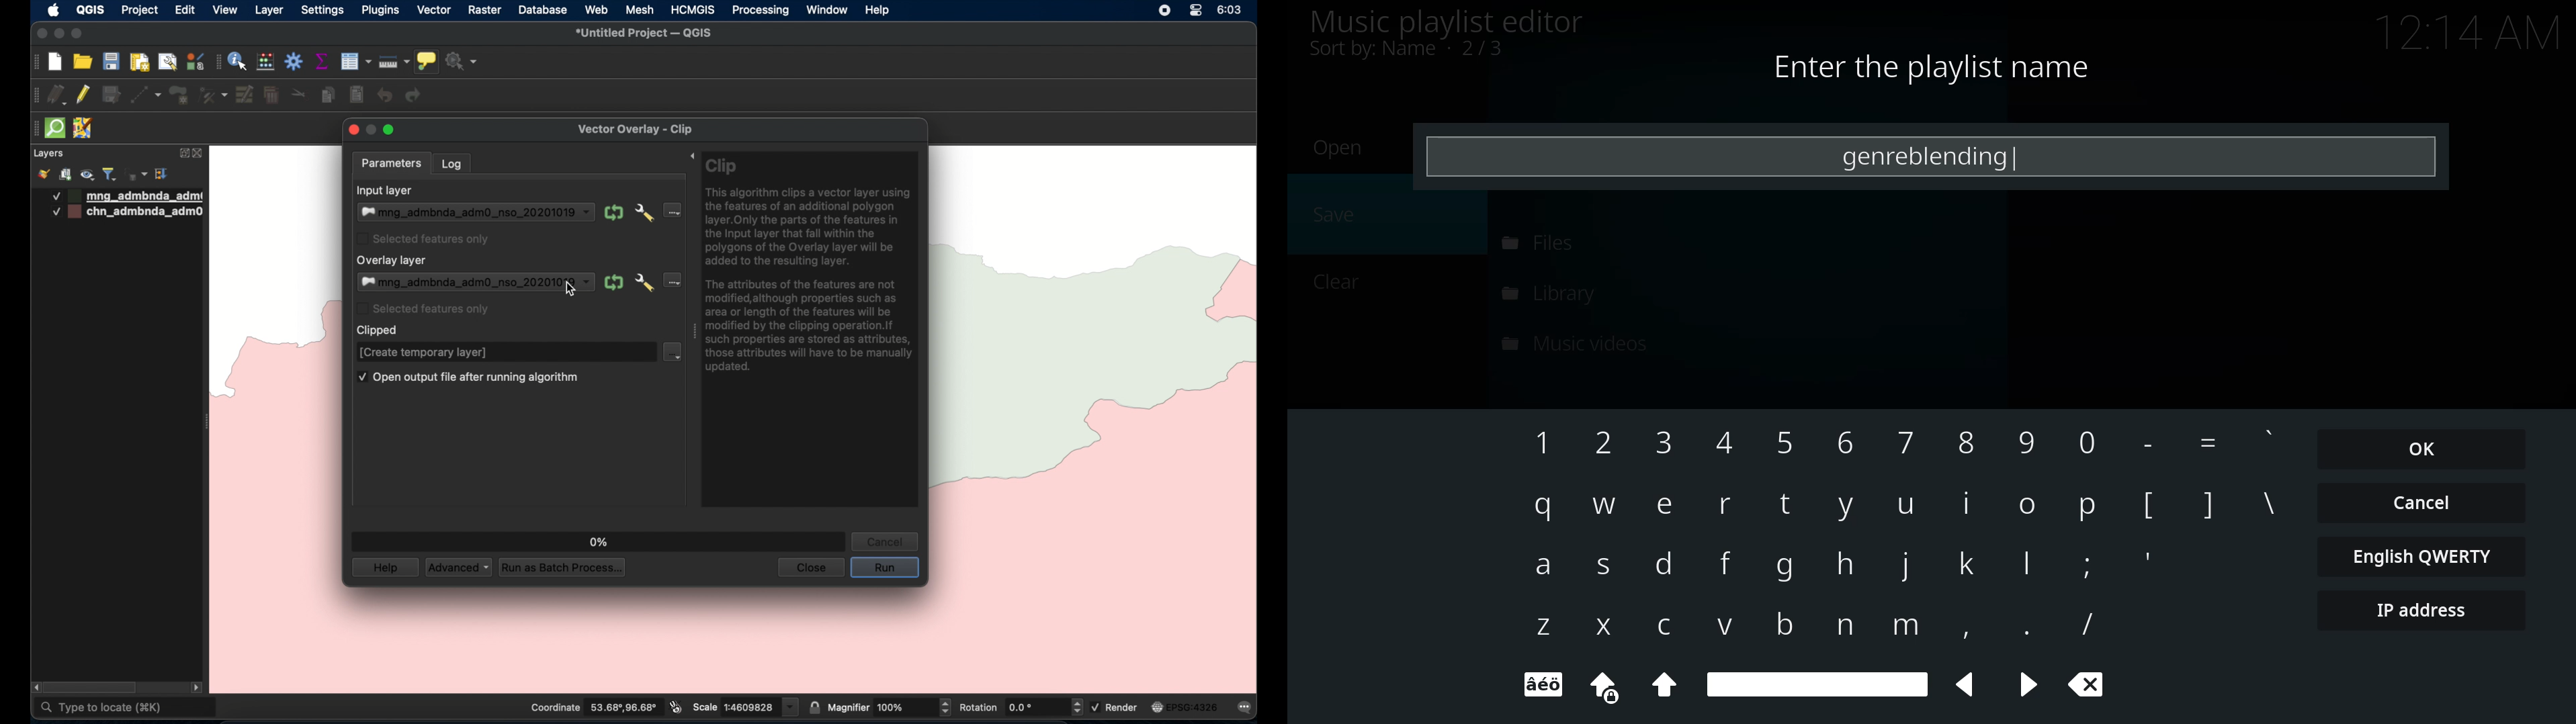  What do you see at coordinates (294, 61) in the screenshot?
I see `toolbox` at bounding box center [294, 61].